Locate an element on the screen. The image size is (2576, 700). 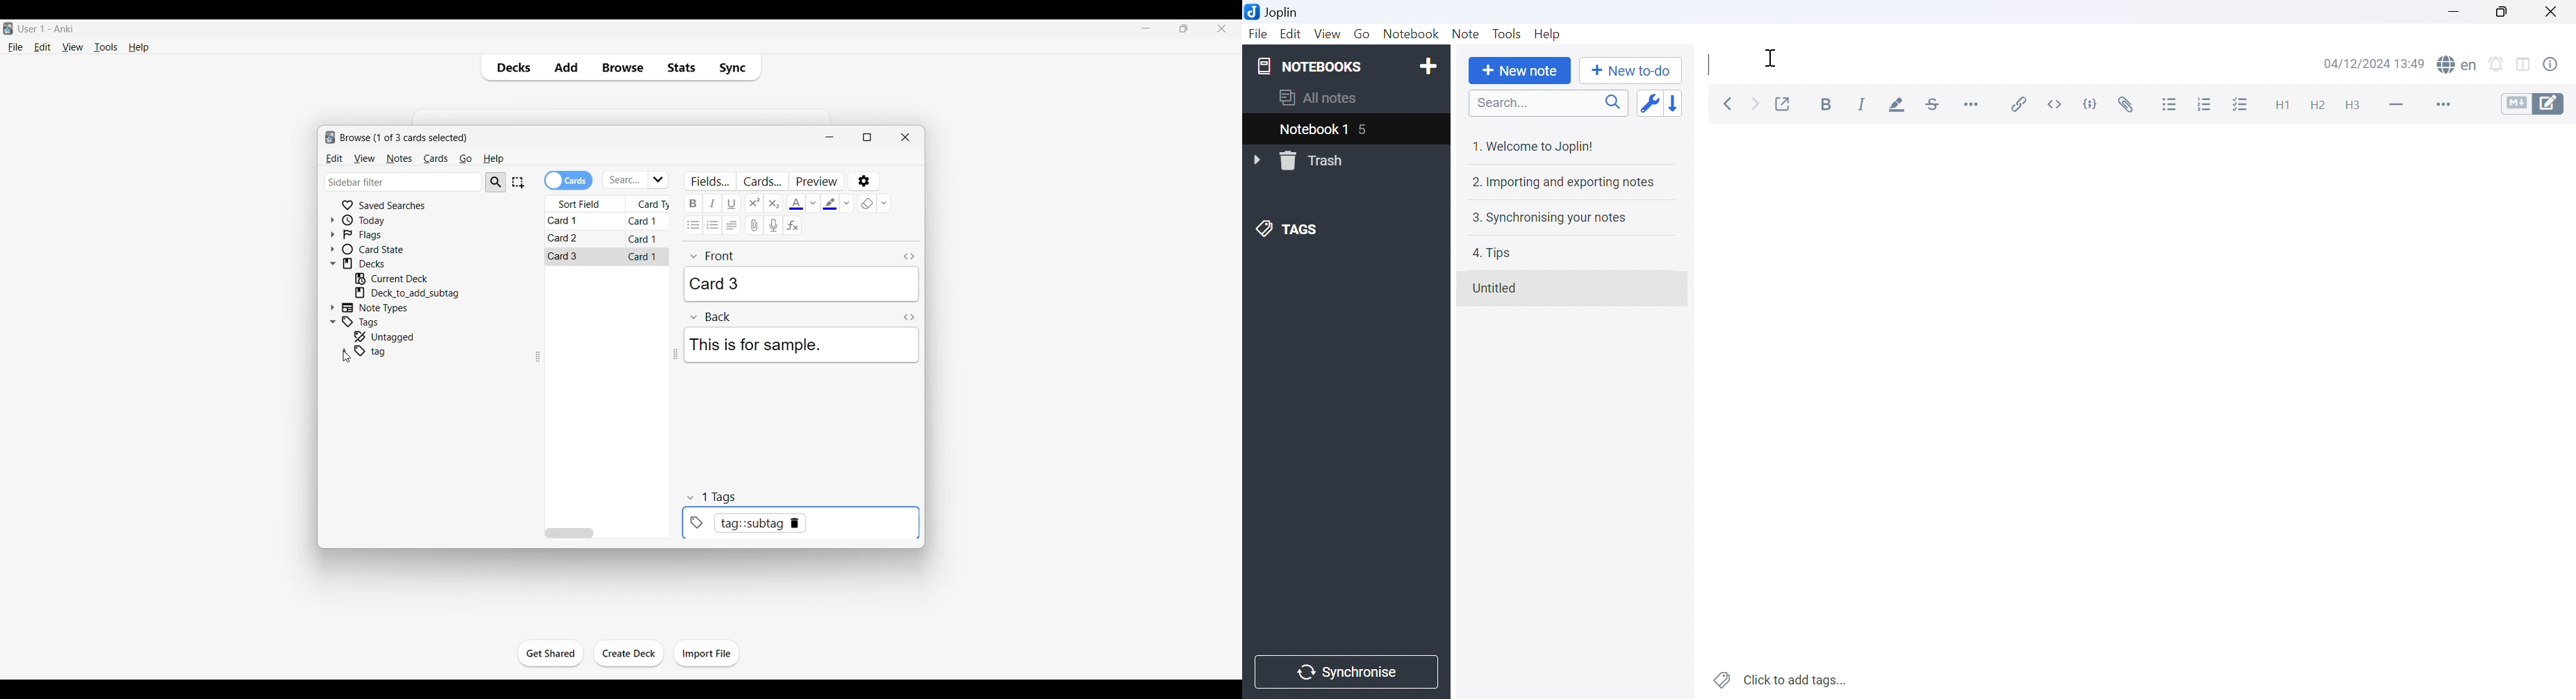
Set alarm is located at coordinates (2496, 64).